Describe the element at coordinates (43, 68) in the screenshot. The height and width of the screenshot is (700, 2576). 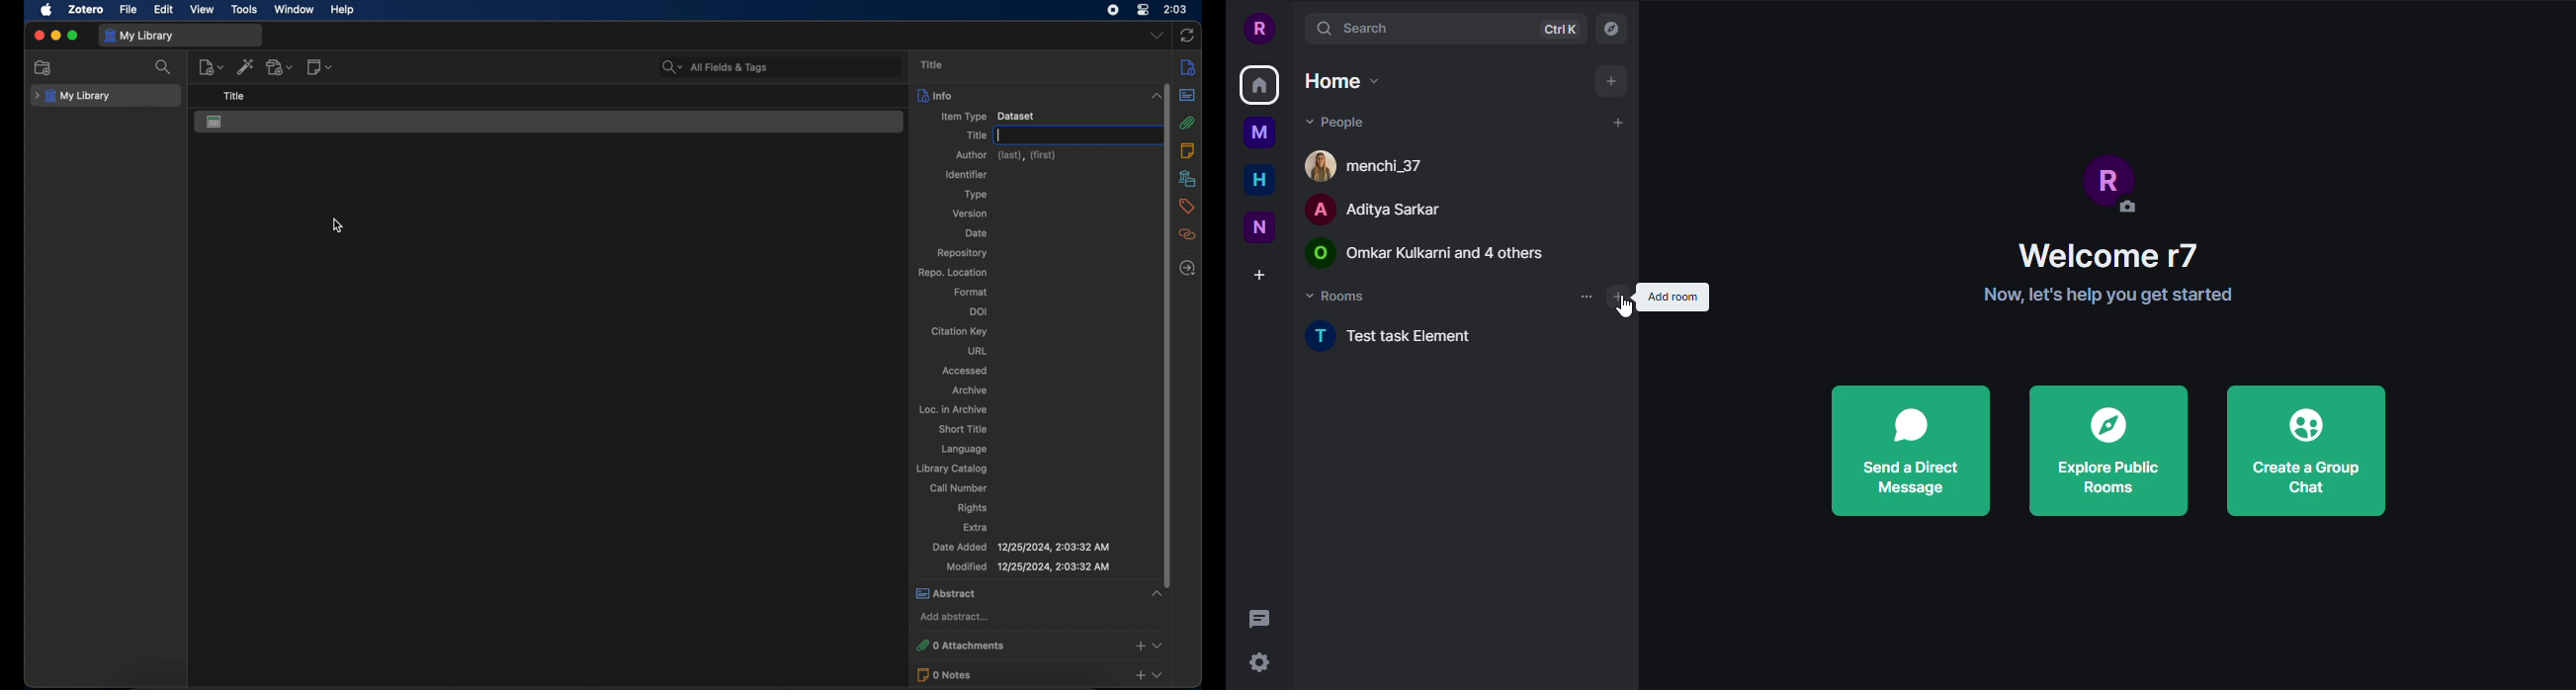
I see `new collection` at that location.